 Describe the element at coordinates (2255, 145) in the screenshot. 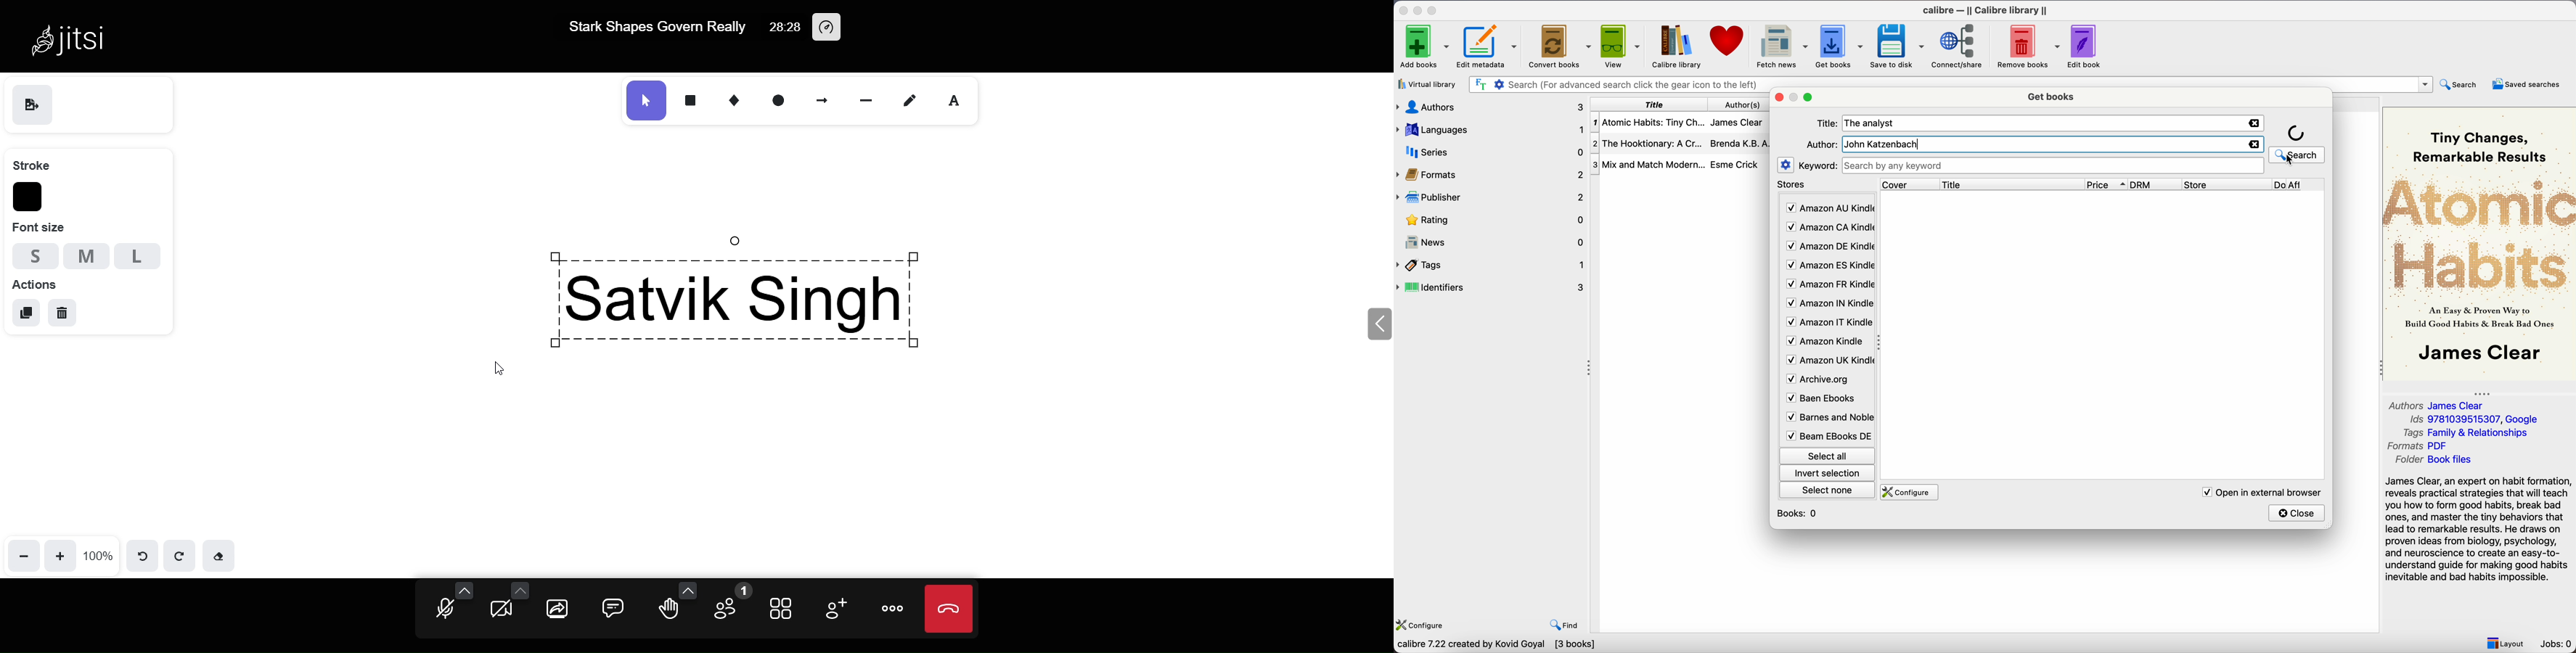

I see `clear` at that location.